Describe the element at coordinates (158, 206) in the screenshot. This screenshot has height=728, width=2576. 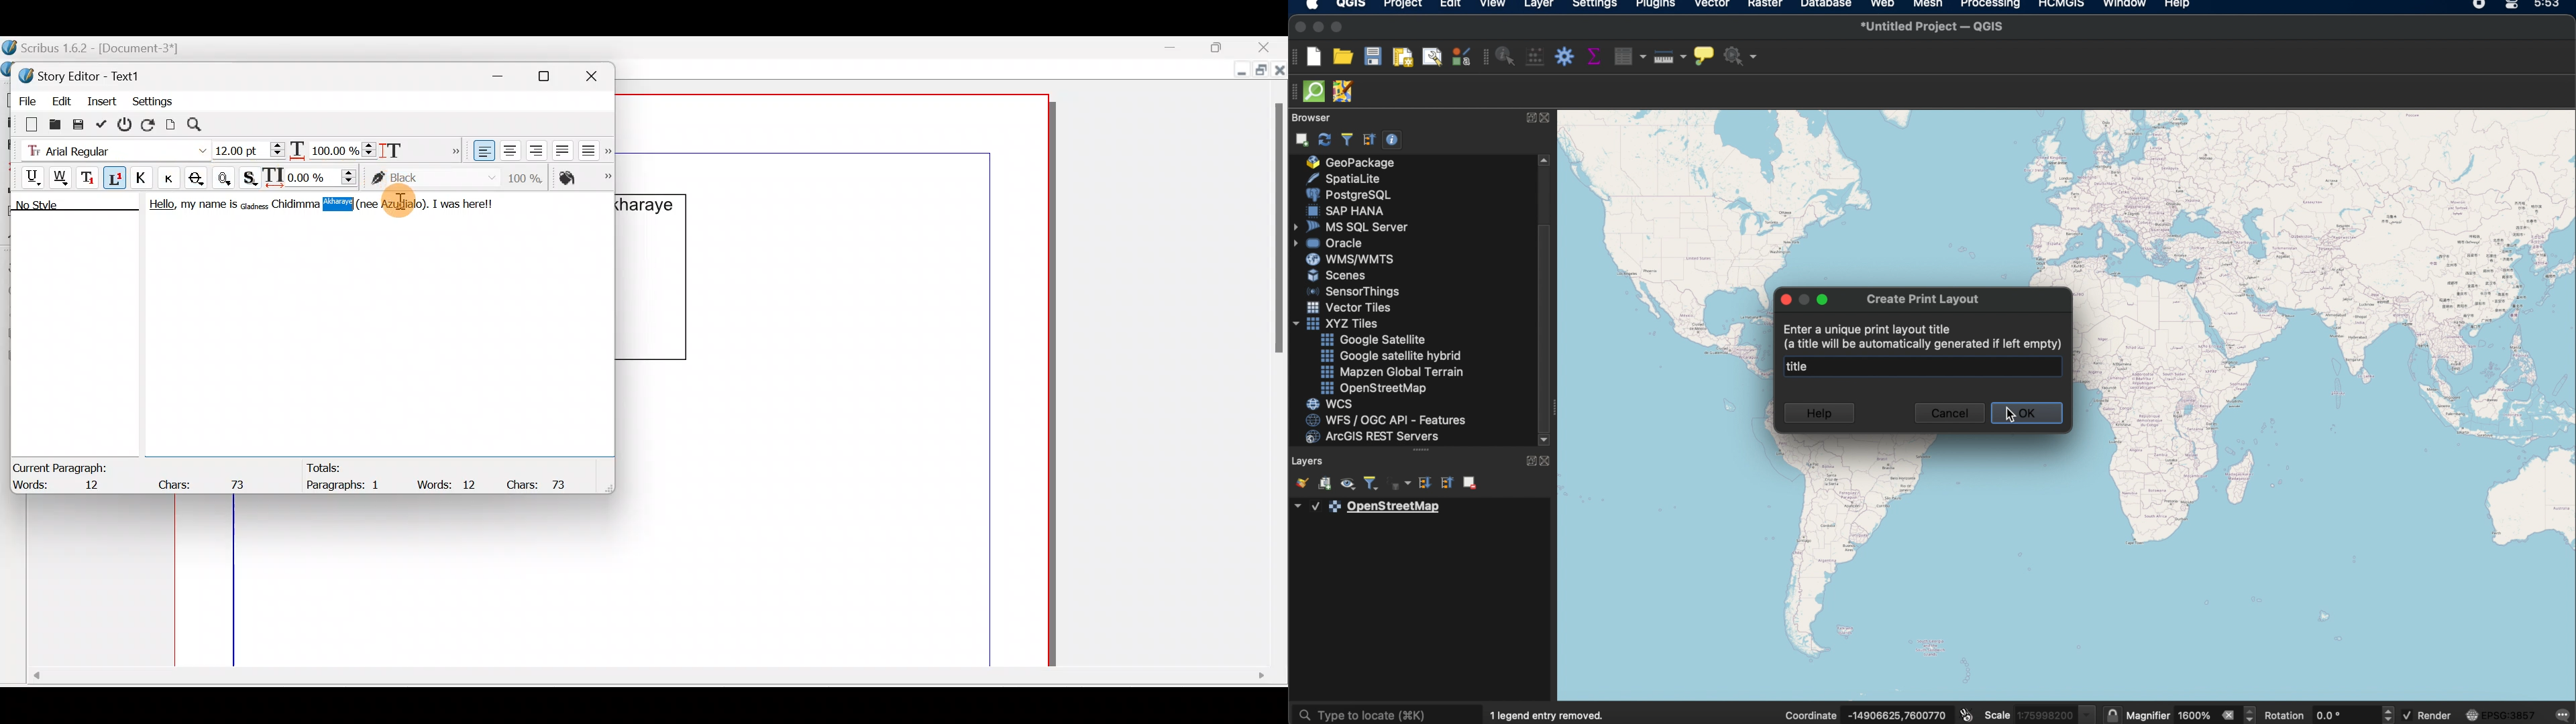
I see `Hello,` at that location.